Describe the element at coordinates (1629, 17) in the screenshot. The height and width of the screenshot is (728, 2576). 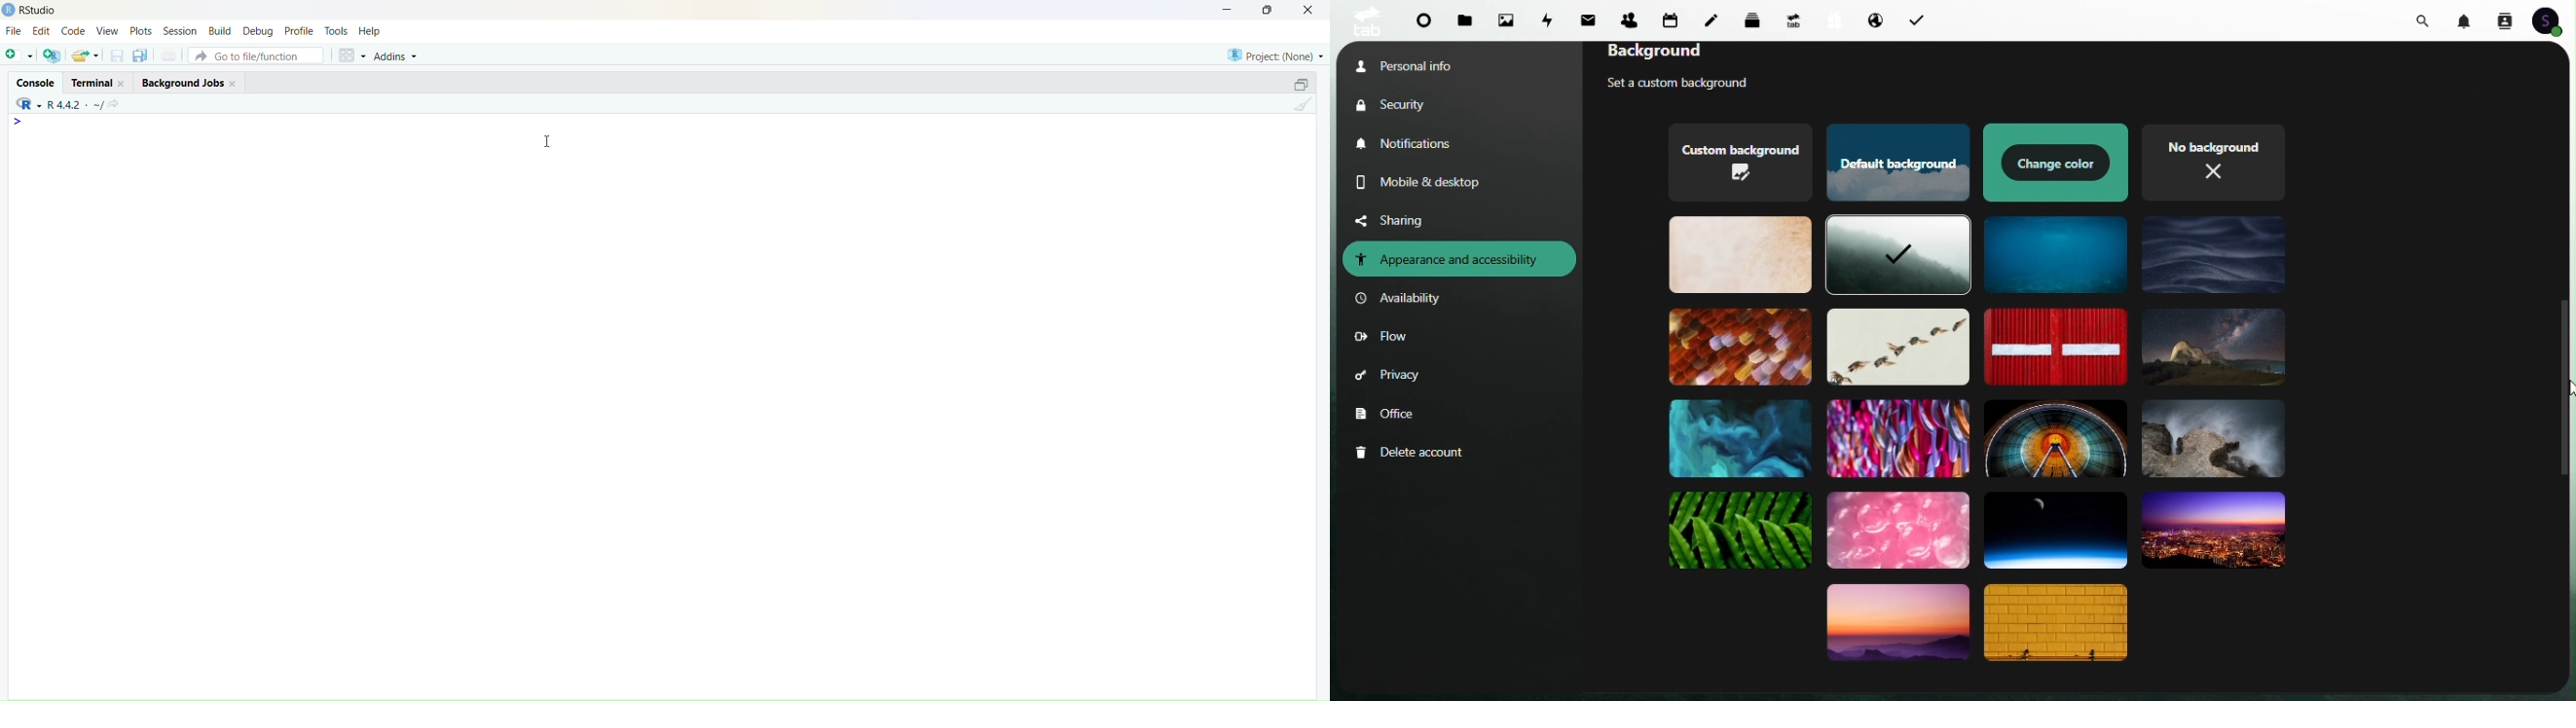
I see `Contacts` at that location.